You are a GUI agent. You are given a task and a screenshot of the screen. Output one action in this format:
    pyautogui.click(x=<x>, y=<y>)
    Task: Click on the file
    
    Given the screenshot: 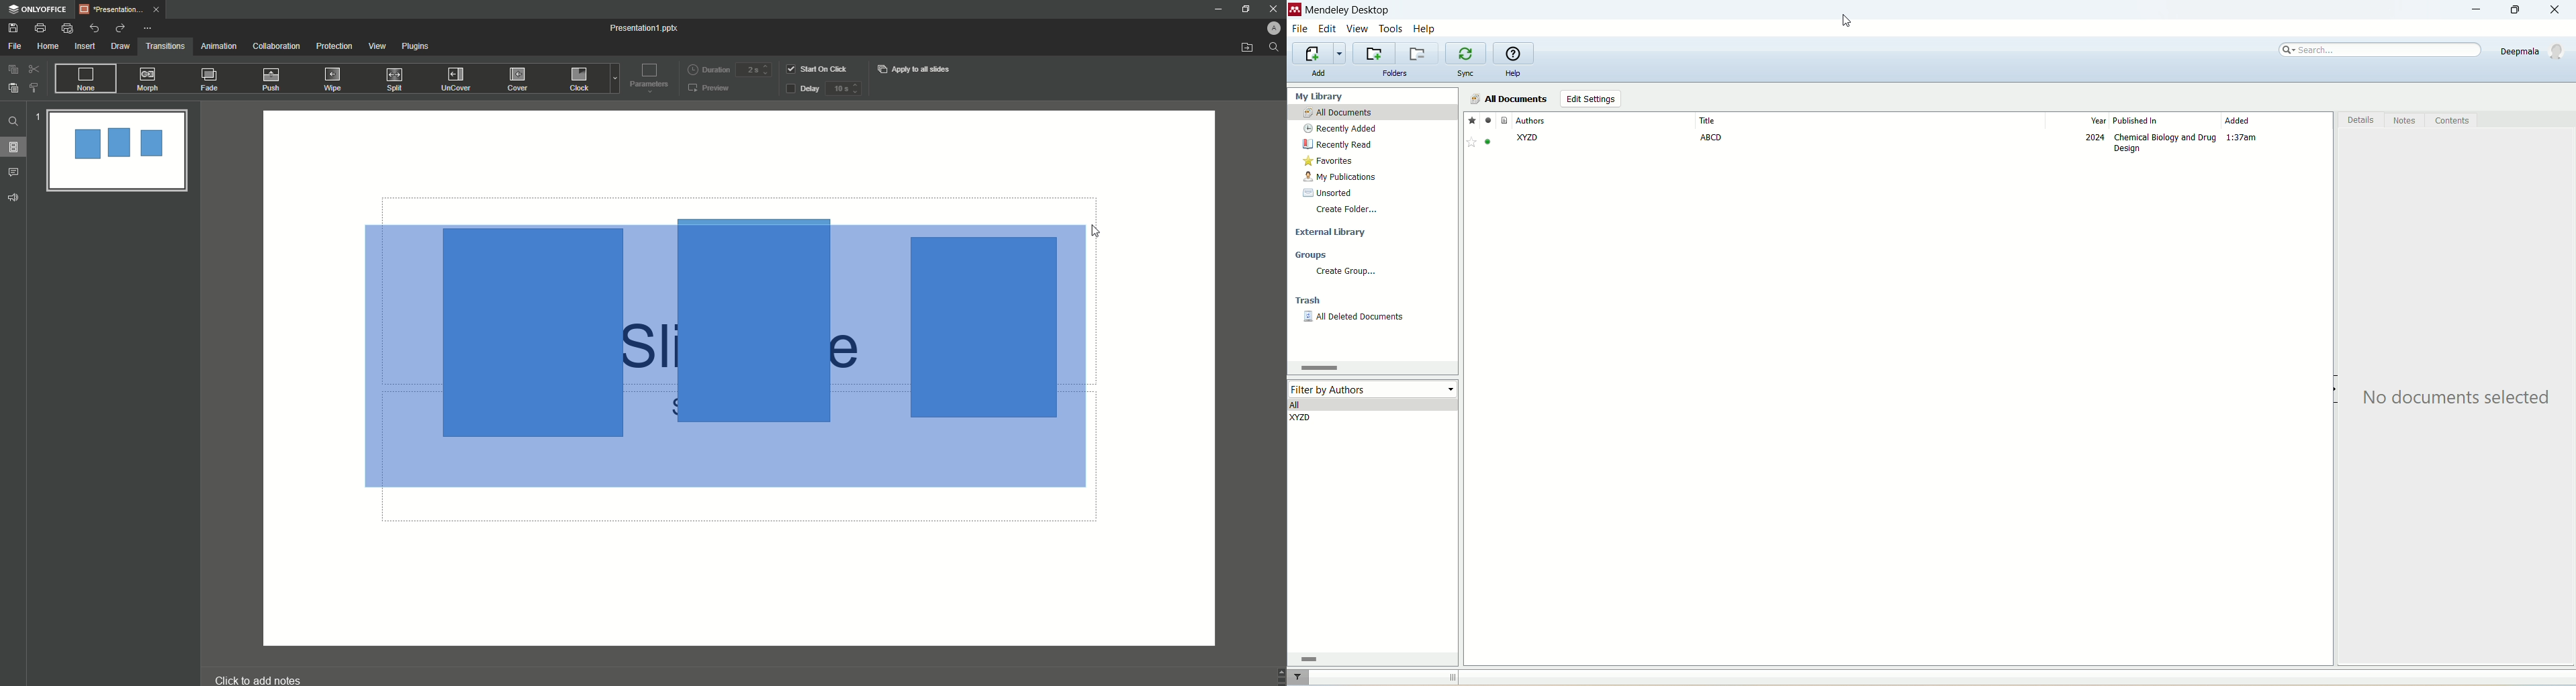 What is the action you would take?
    pyautogui.click(x=1299, y=30)
    